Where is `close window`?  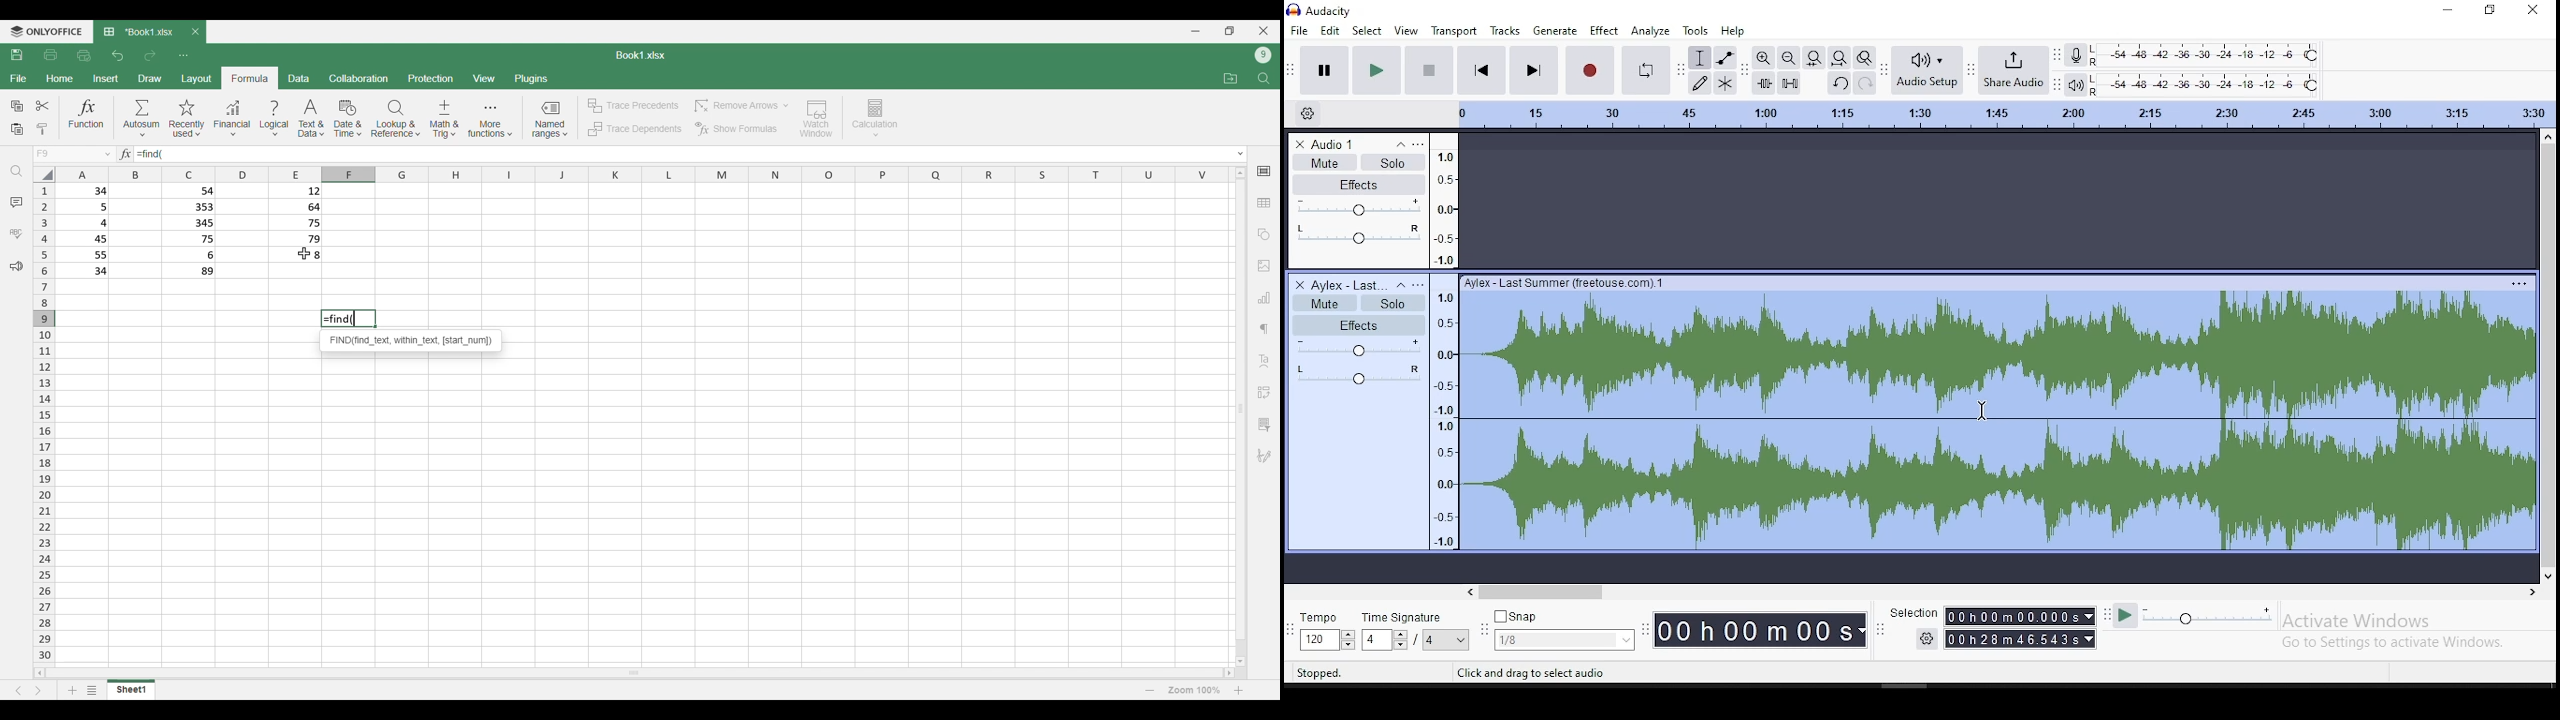
close window is located at coordinates (2535, 10).